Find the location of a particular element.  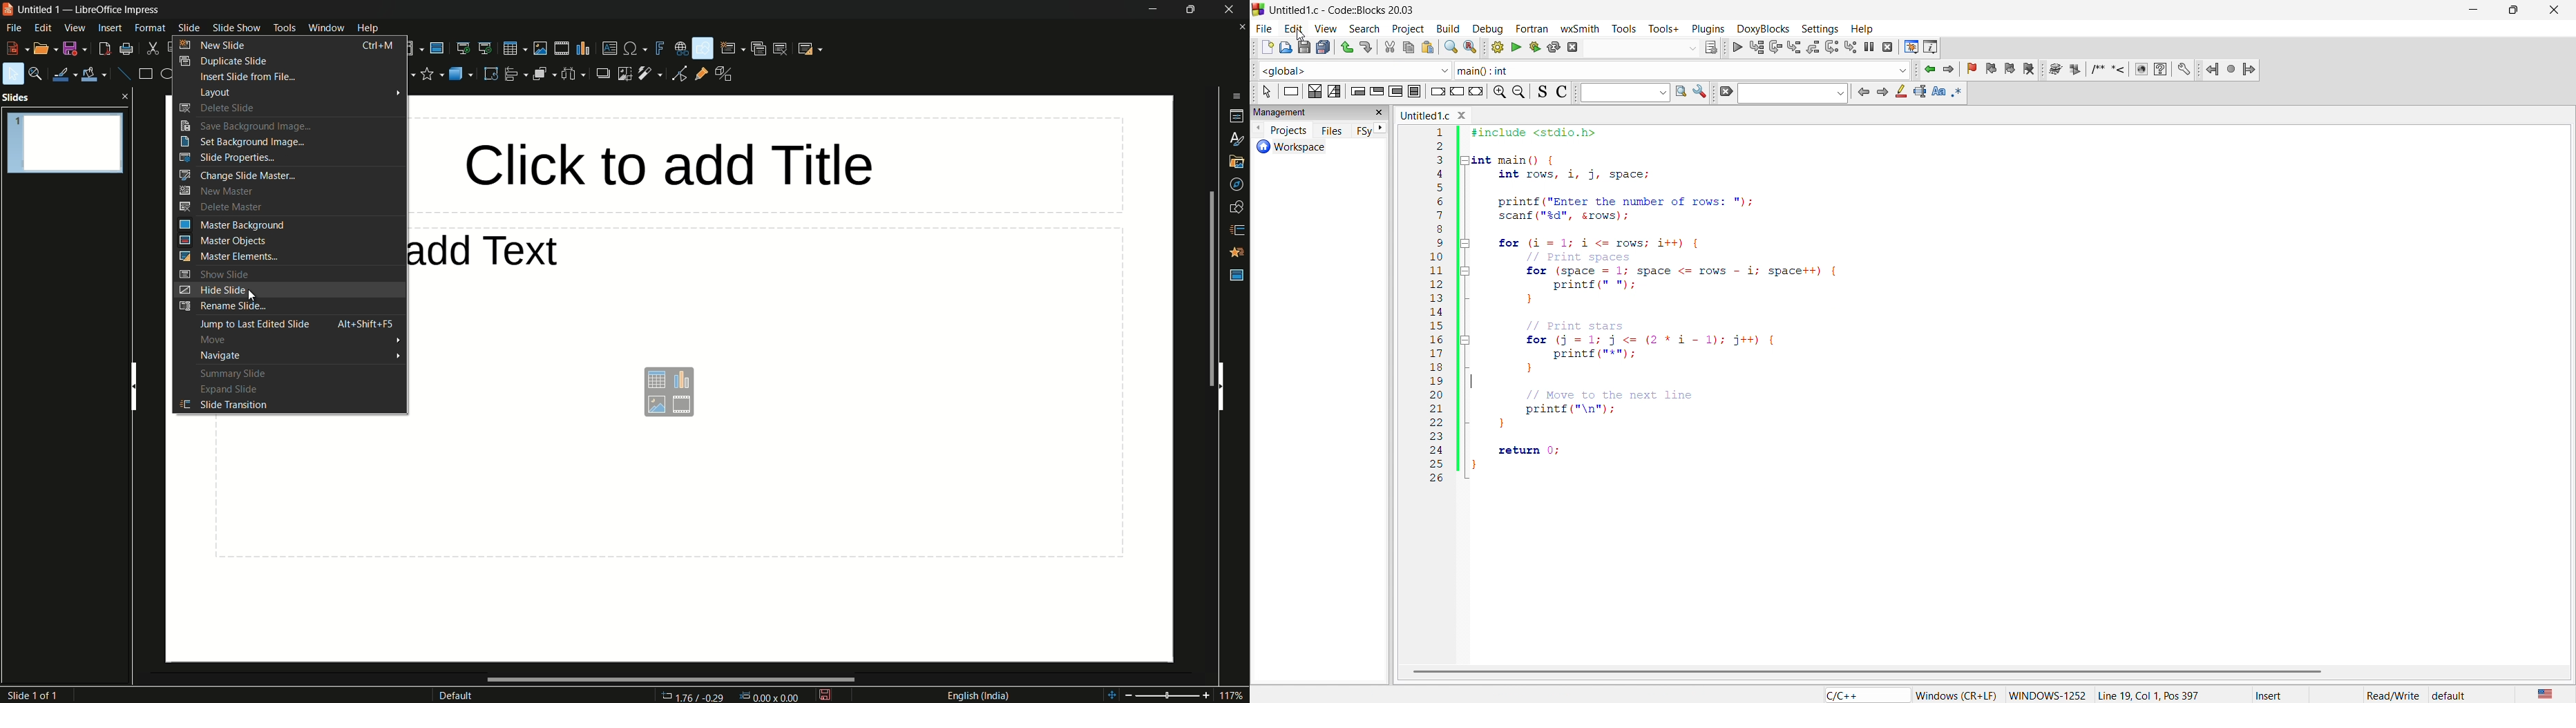

insert hyperlink is located at coordinates (680, 48).